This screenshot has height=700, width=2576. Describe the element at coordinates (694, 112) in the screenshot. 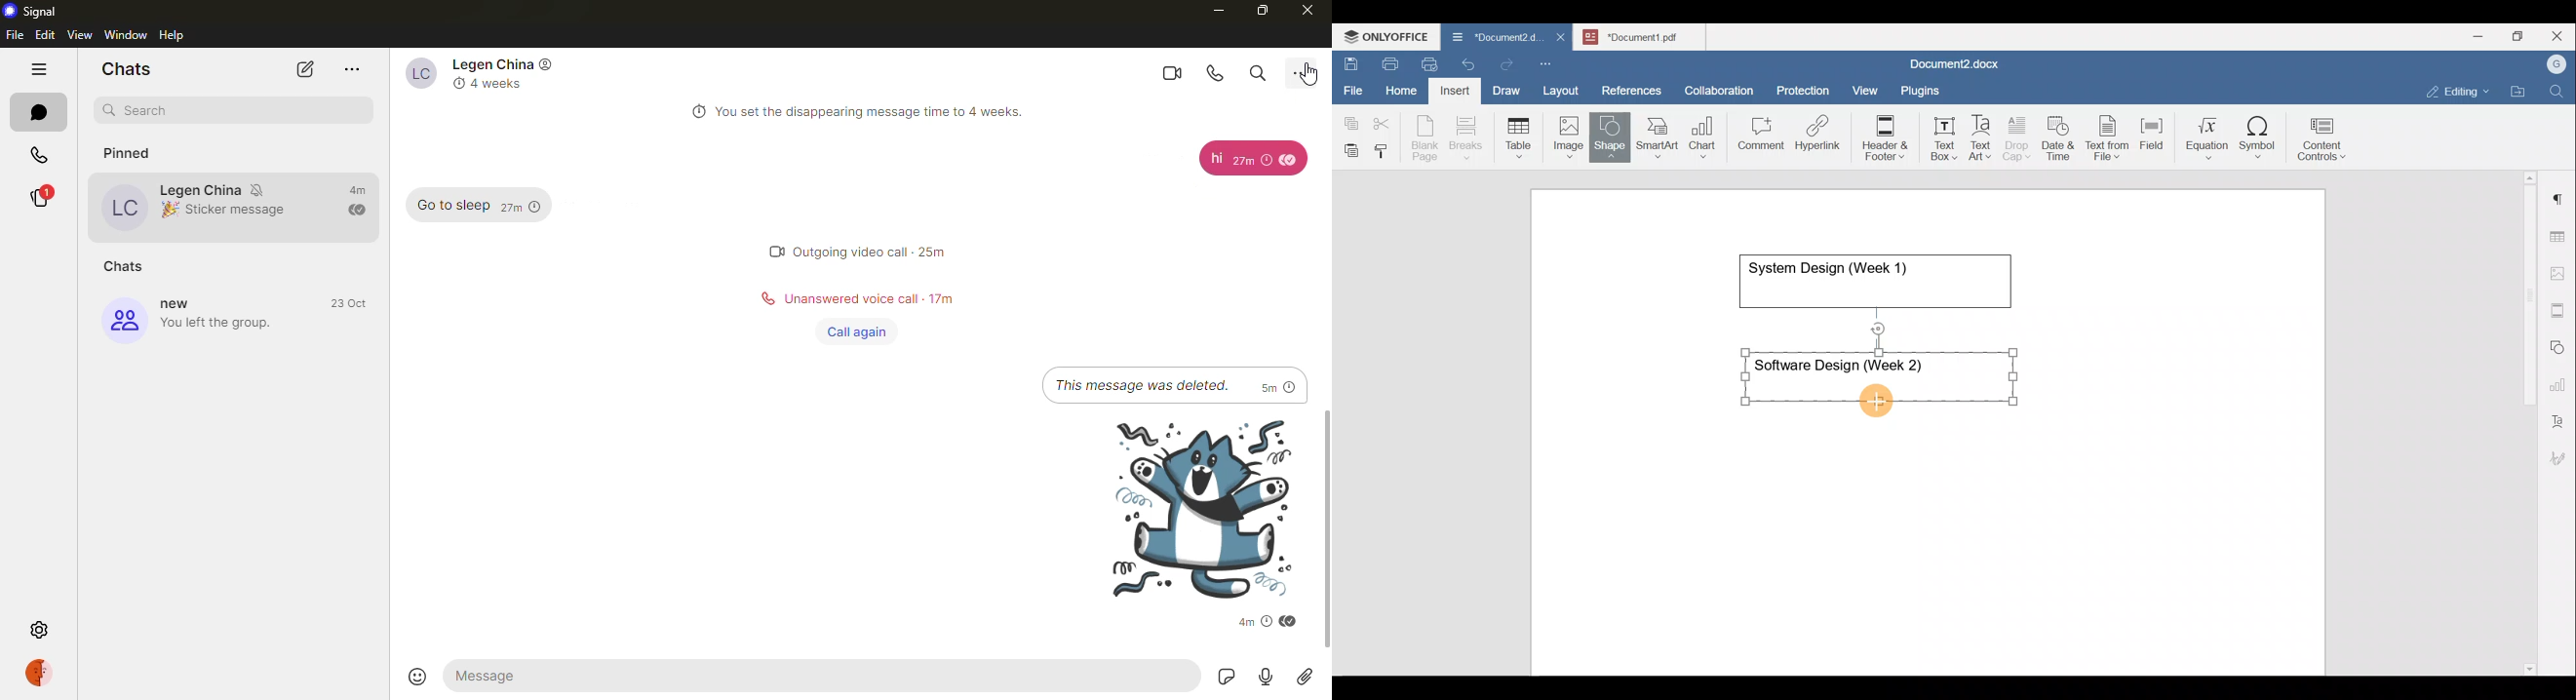

I see `clock logo` at that location.